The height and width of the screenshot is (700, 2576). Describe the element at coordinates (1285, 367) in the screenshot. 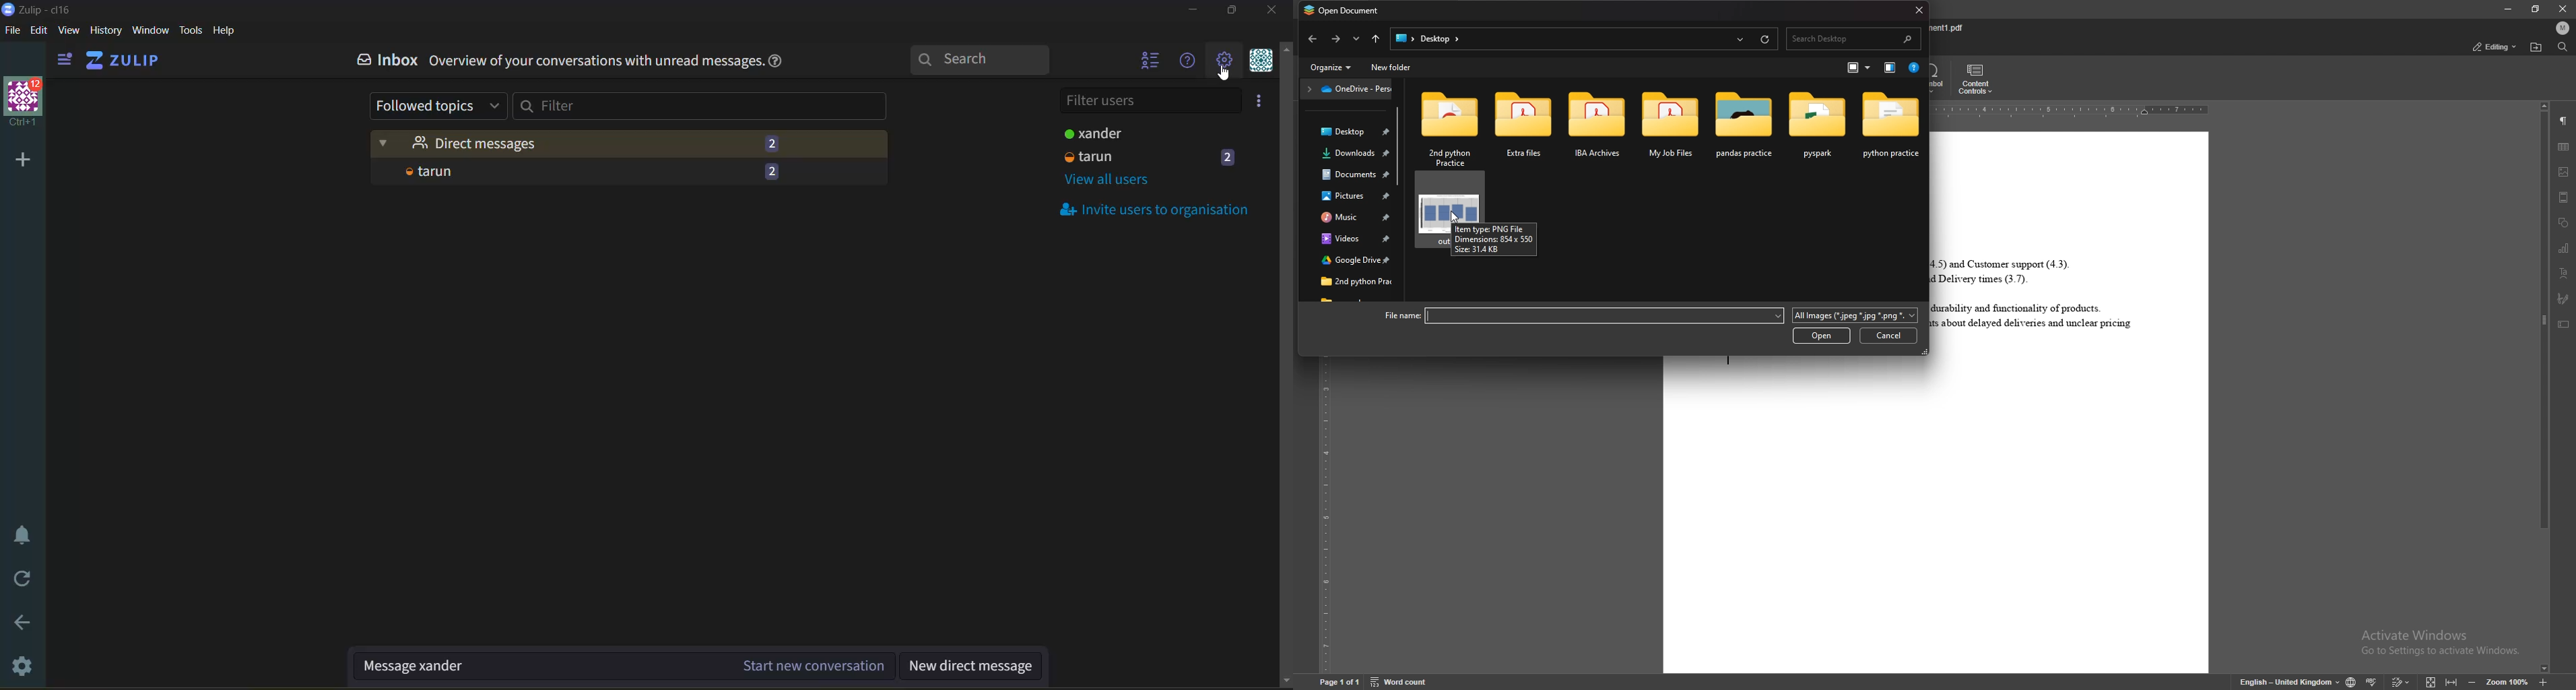

I see `Scroll bar` at that location.